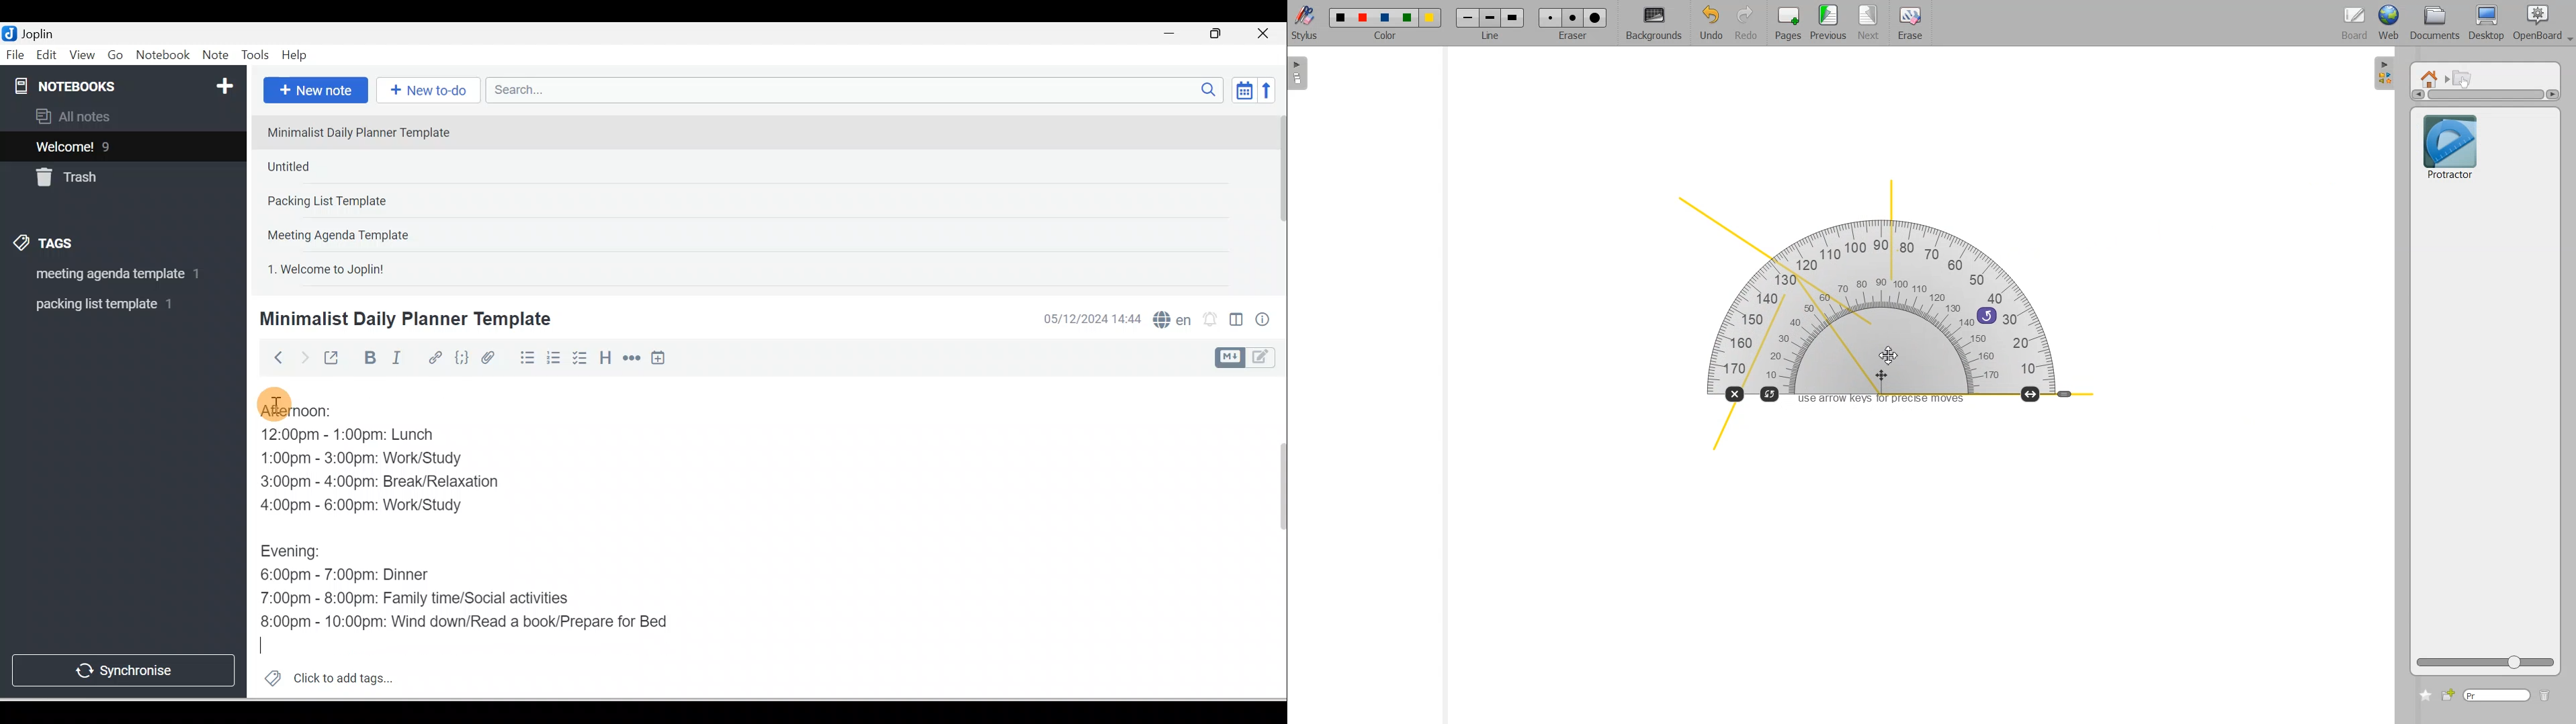  What do you see at coordinates (48, 245) in the screenshot?
I see `Tags` at bounding box center [48, 245].